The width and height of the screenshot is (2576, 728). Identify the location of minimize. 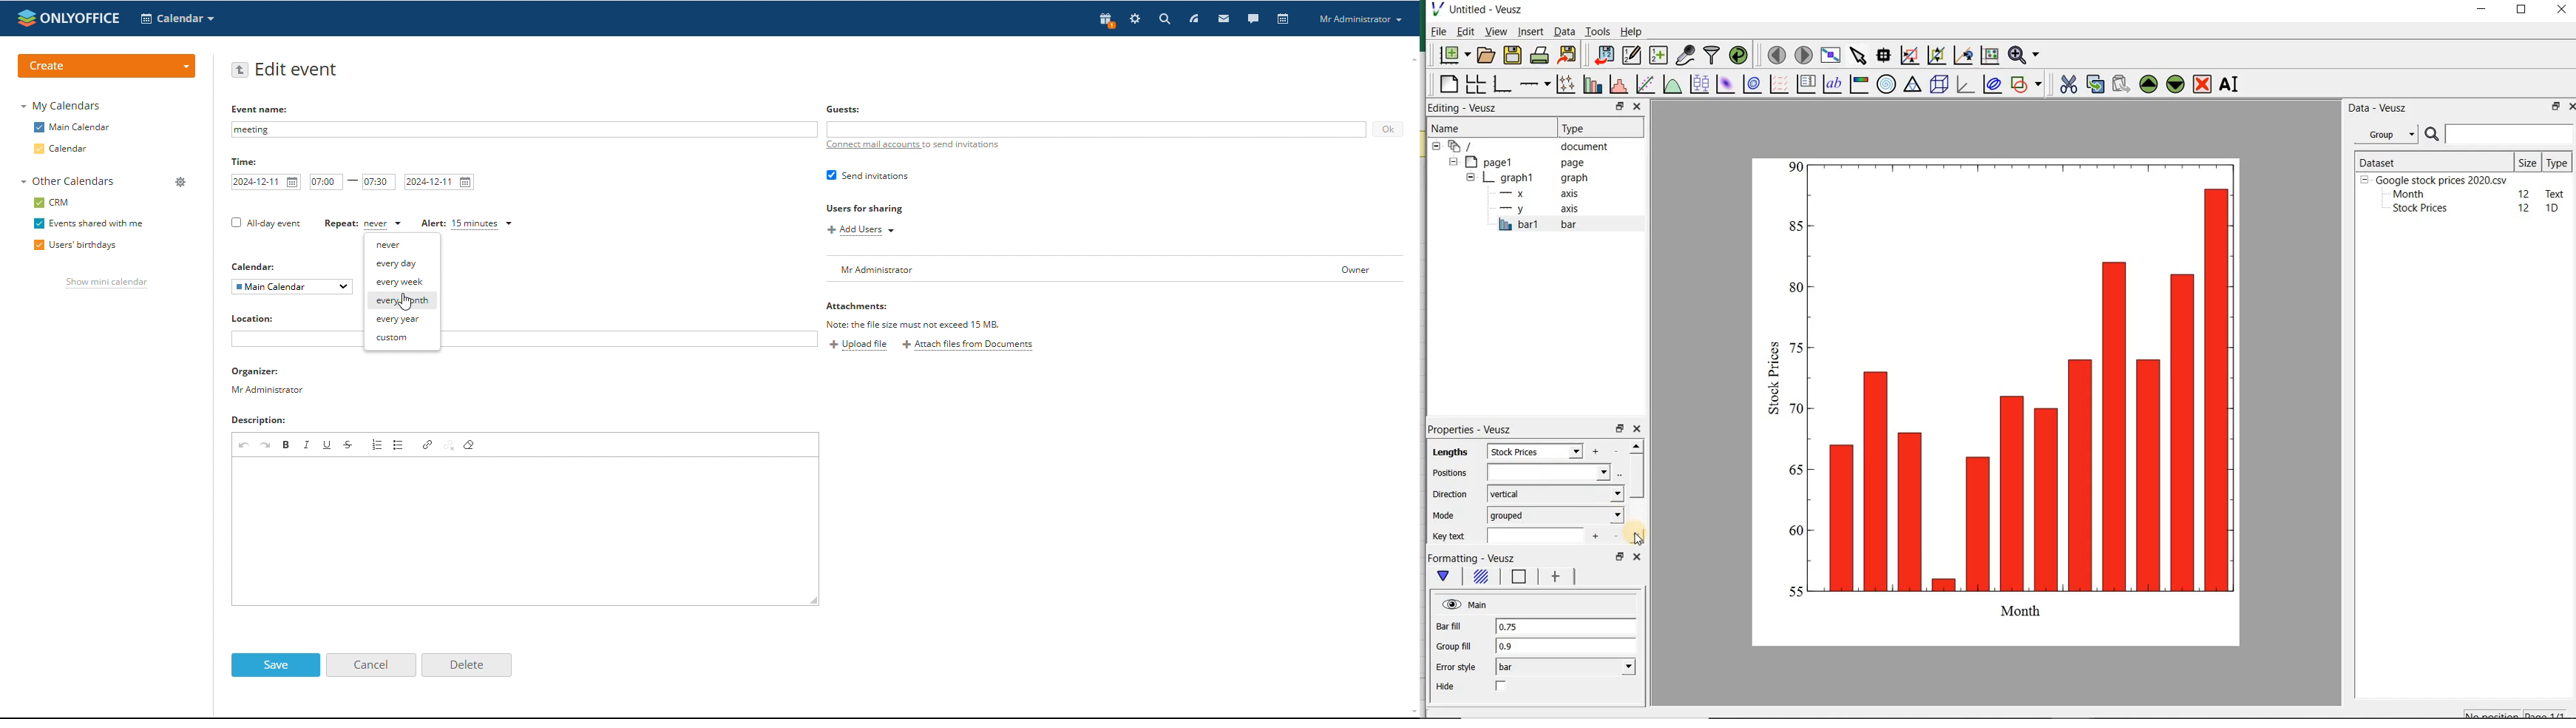
(2482, 10).